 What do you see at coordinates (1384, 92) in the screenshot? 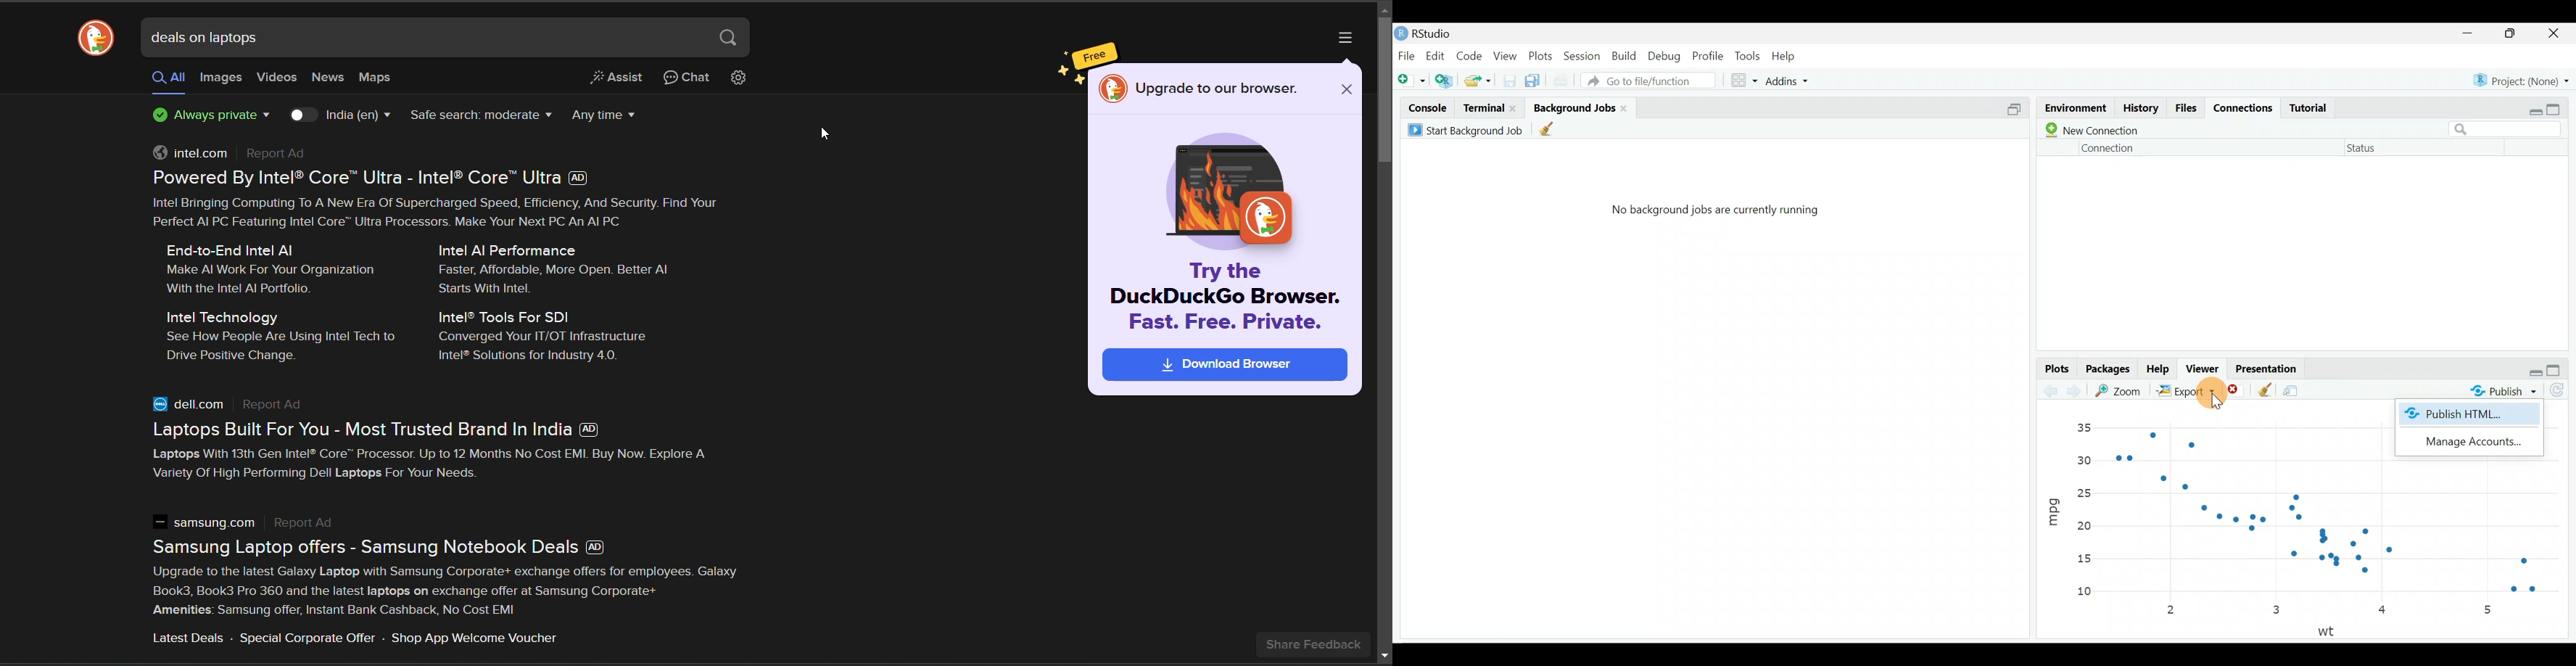
I see `vertical scroll bar` at bounding box center [1384, 92].